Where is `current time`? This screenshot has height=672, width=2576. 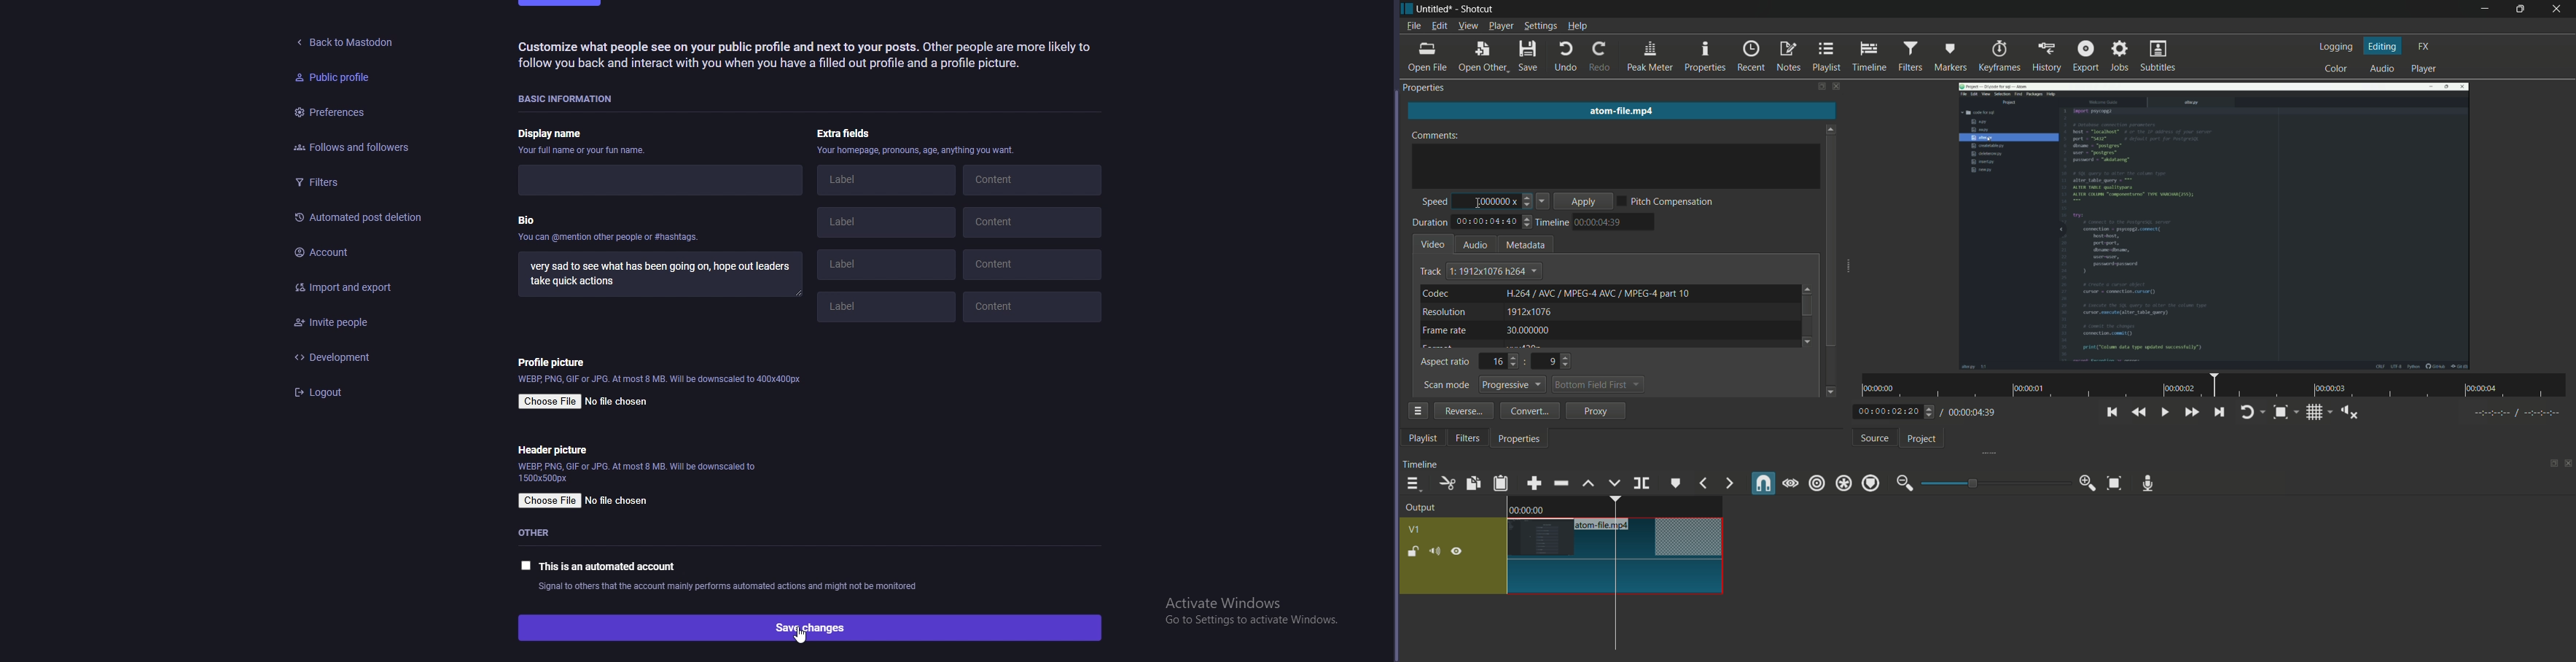
current time is located at coordinates (1890, 412).